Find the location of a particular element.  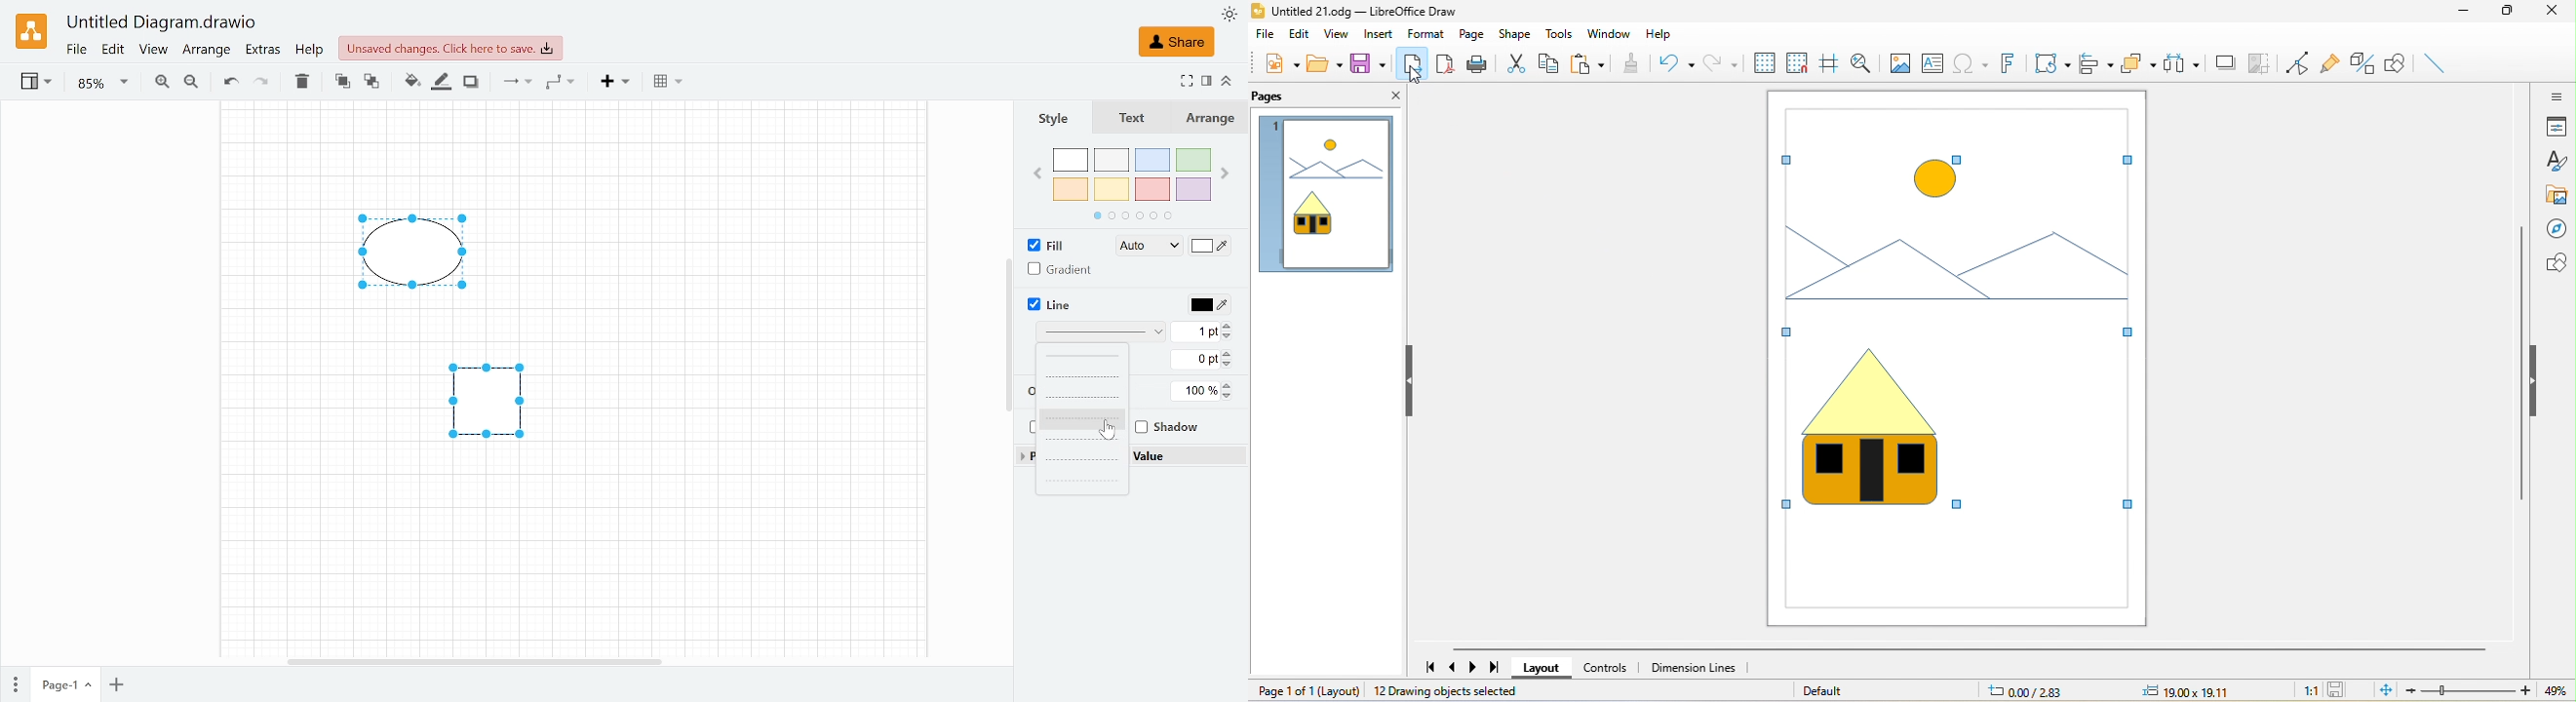

Value is located at coordinates (1164, 456).